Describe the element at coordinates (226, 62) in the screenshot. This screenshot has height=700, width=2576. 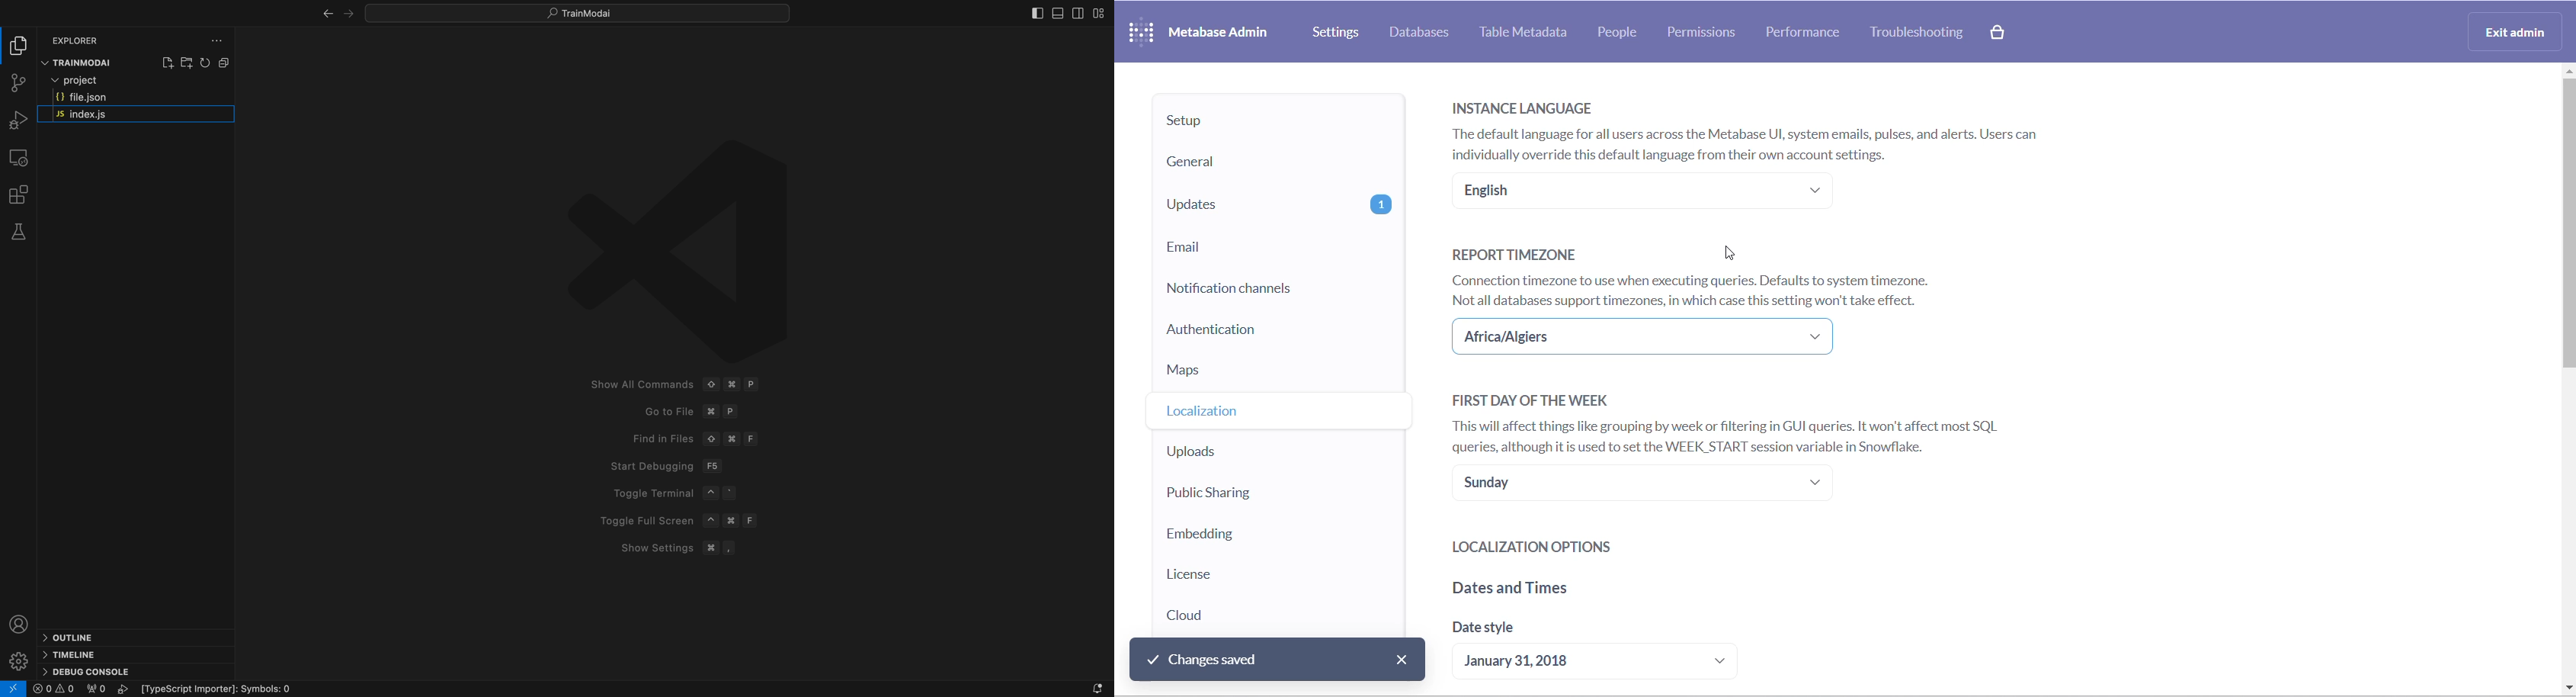
I see `layouts` at that location.